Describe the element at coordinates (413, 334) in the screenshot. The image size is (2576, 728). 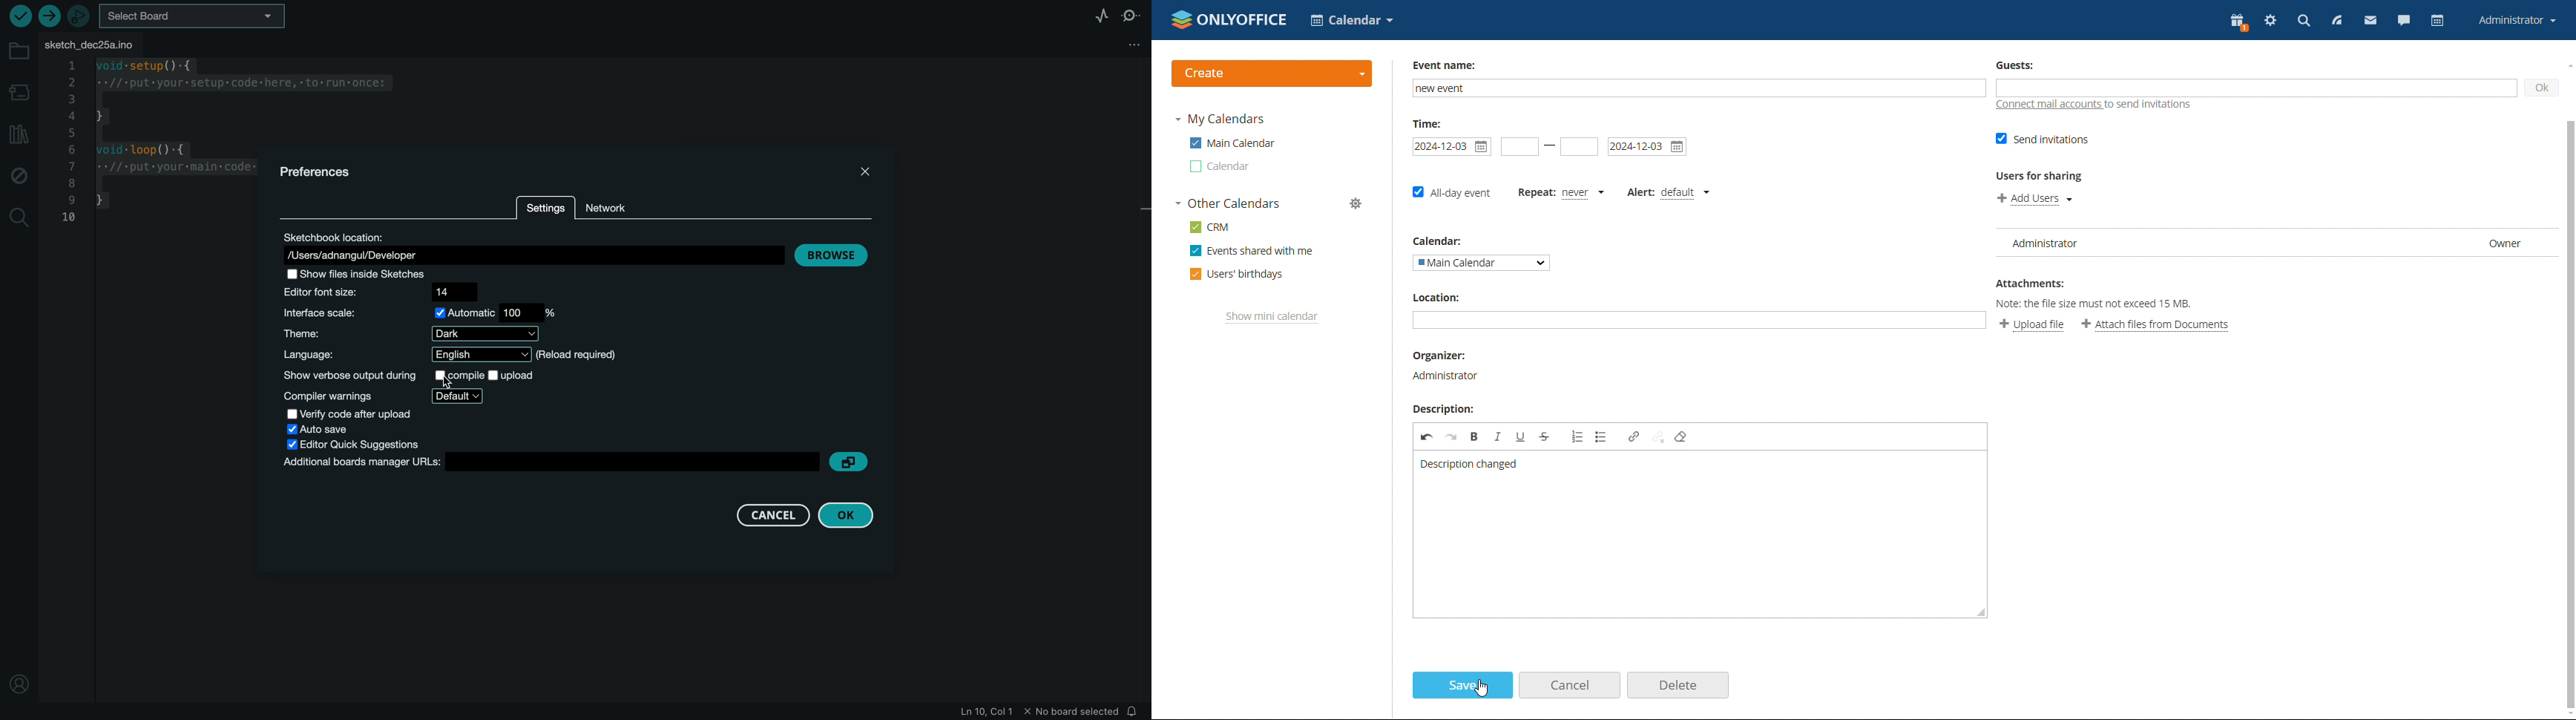
I see `theme` at that location.